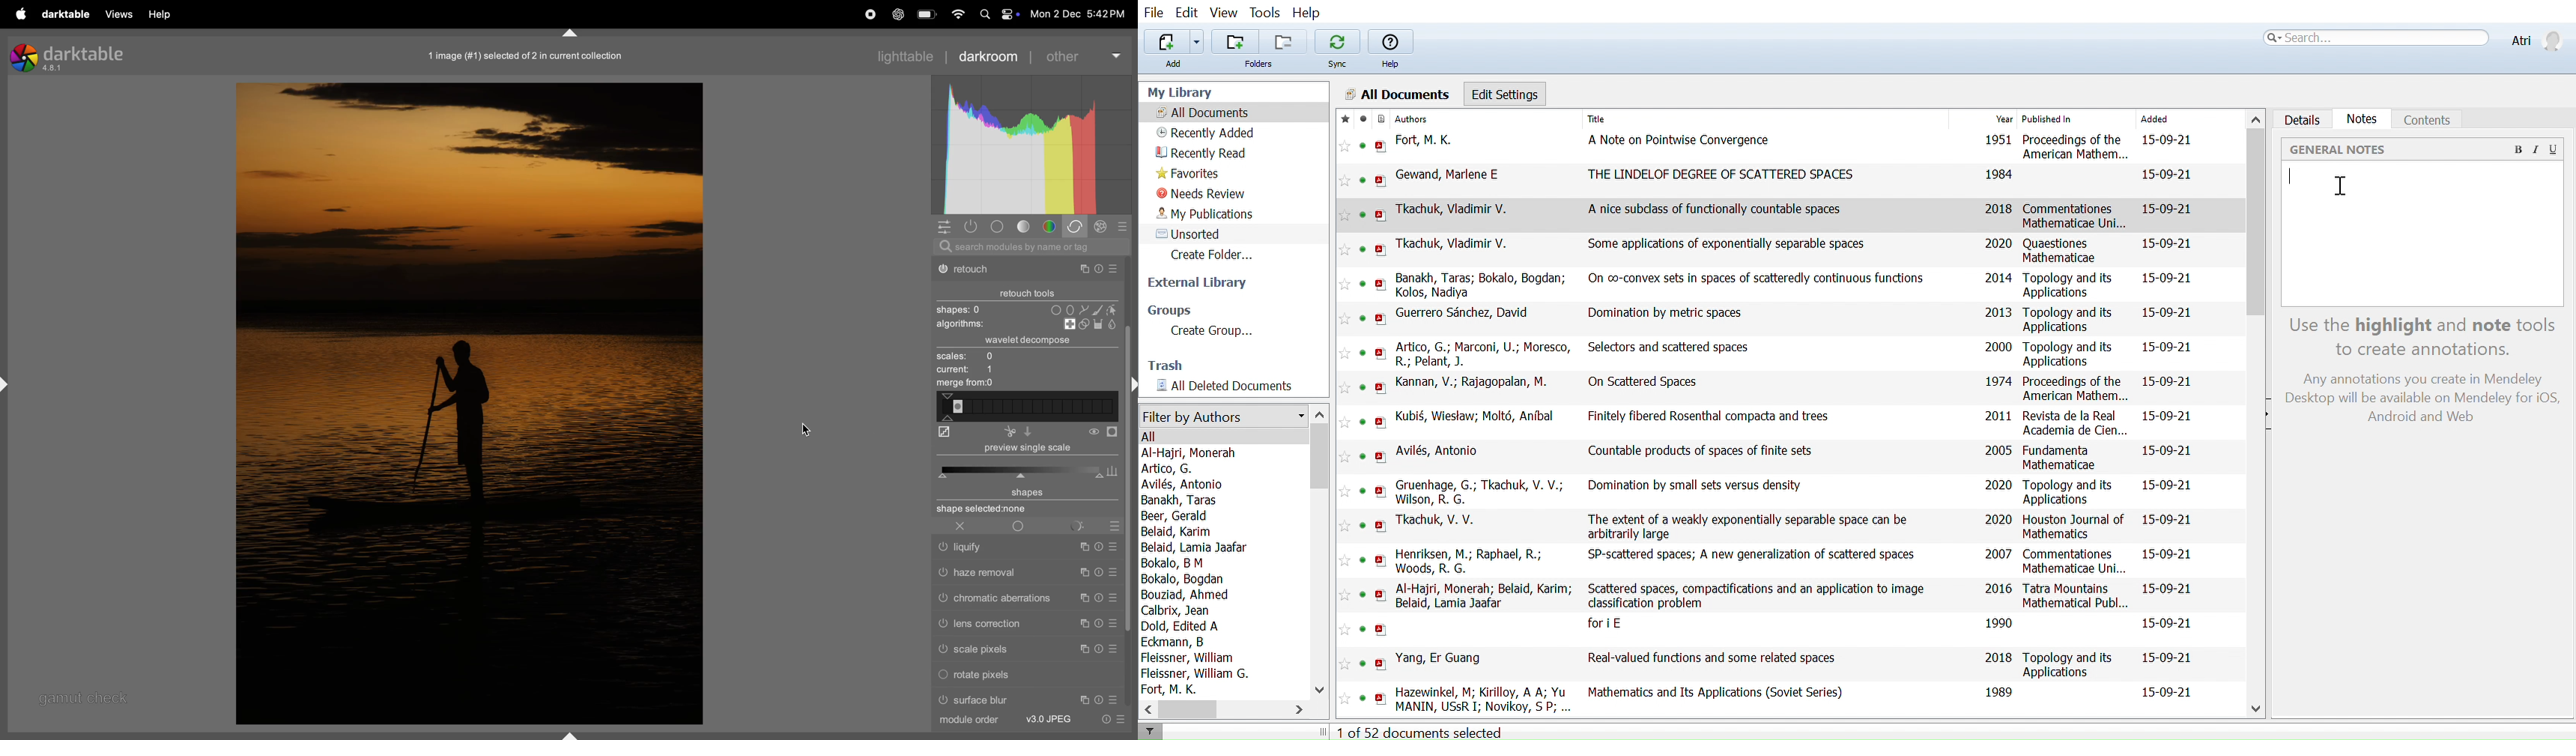 The image size is (2576, 756). I want to click on Kannan, V.; Rajagopalan, M., so click(1470, 382).